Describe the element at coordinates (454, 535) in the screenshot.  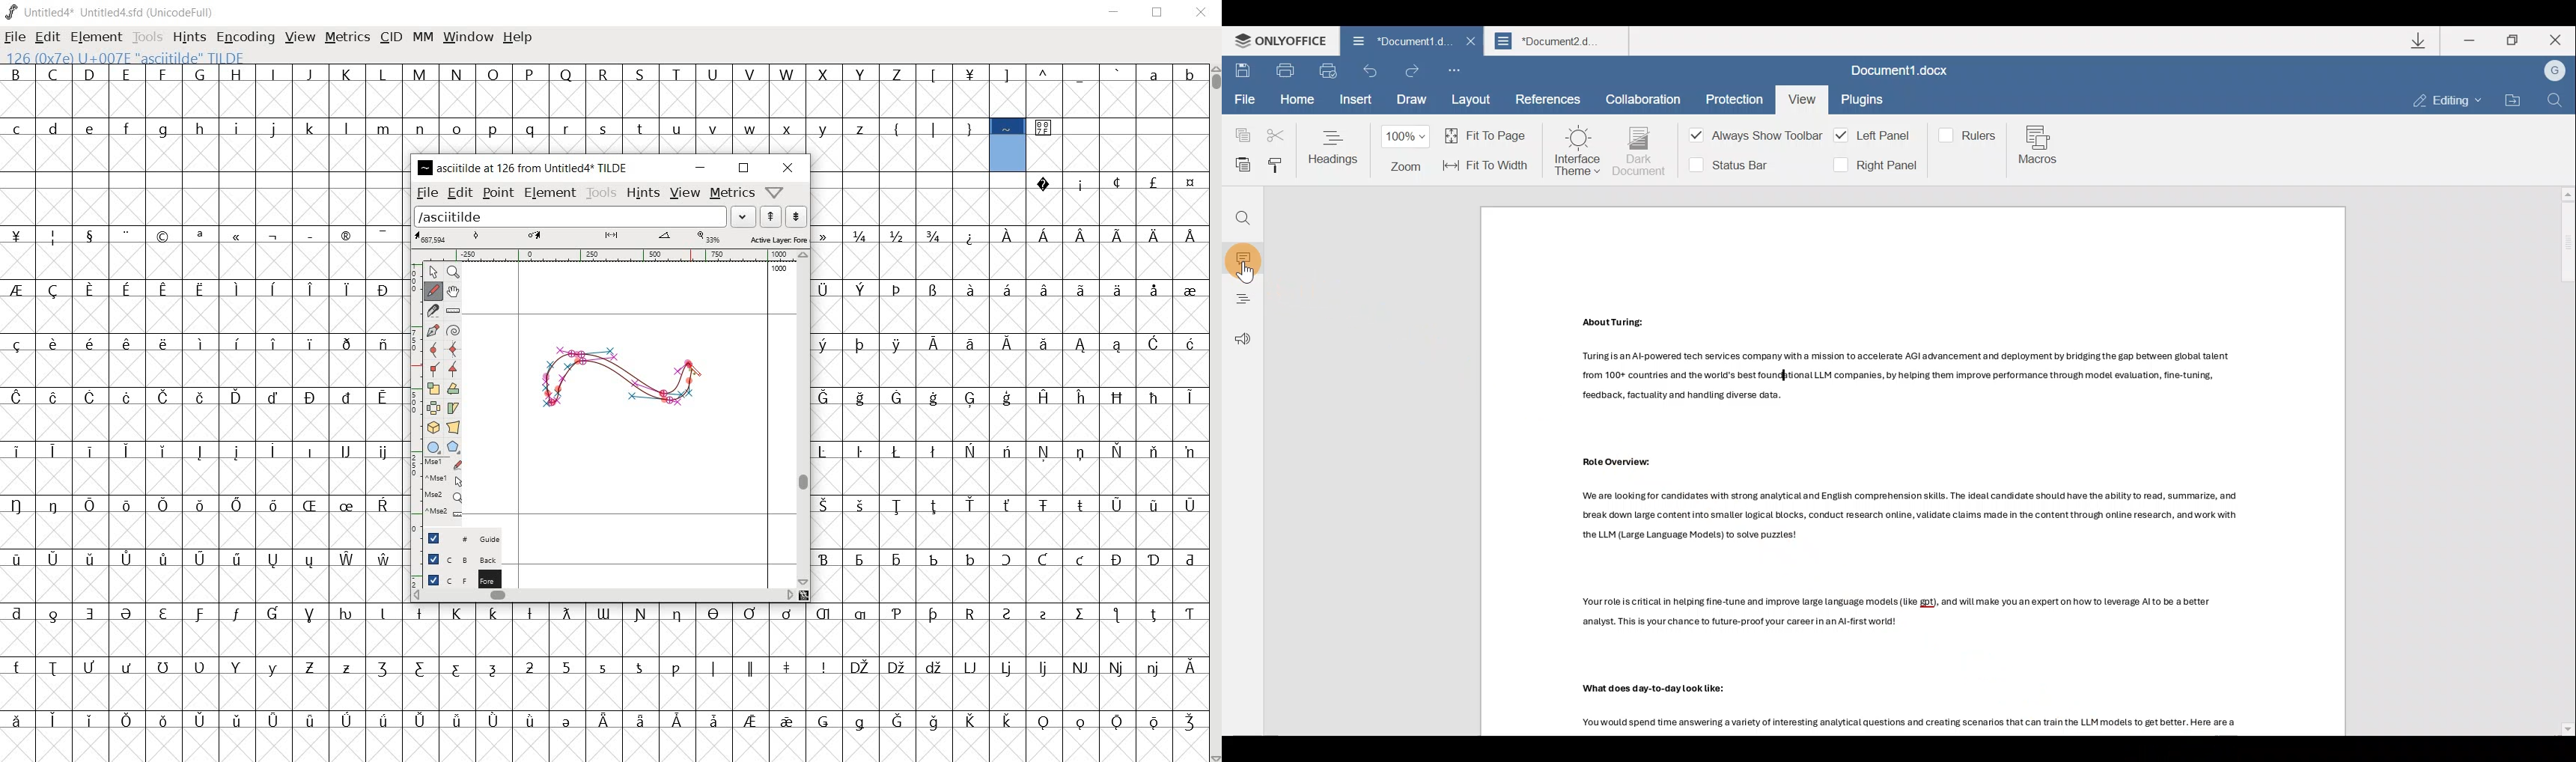
I see `guide` at that location.